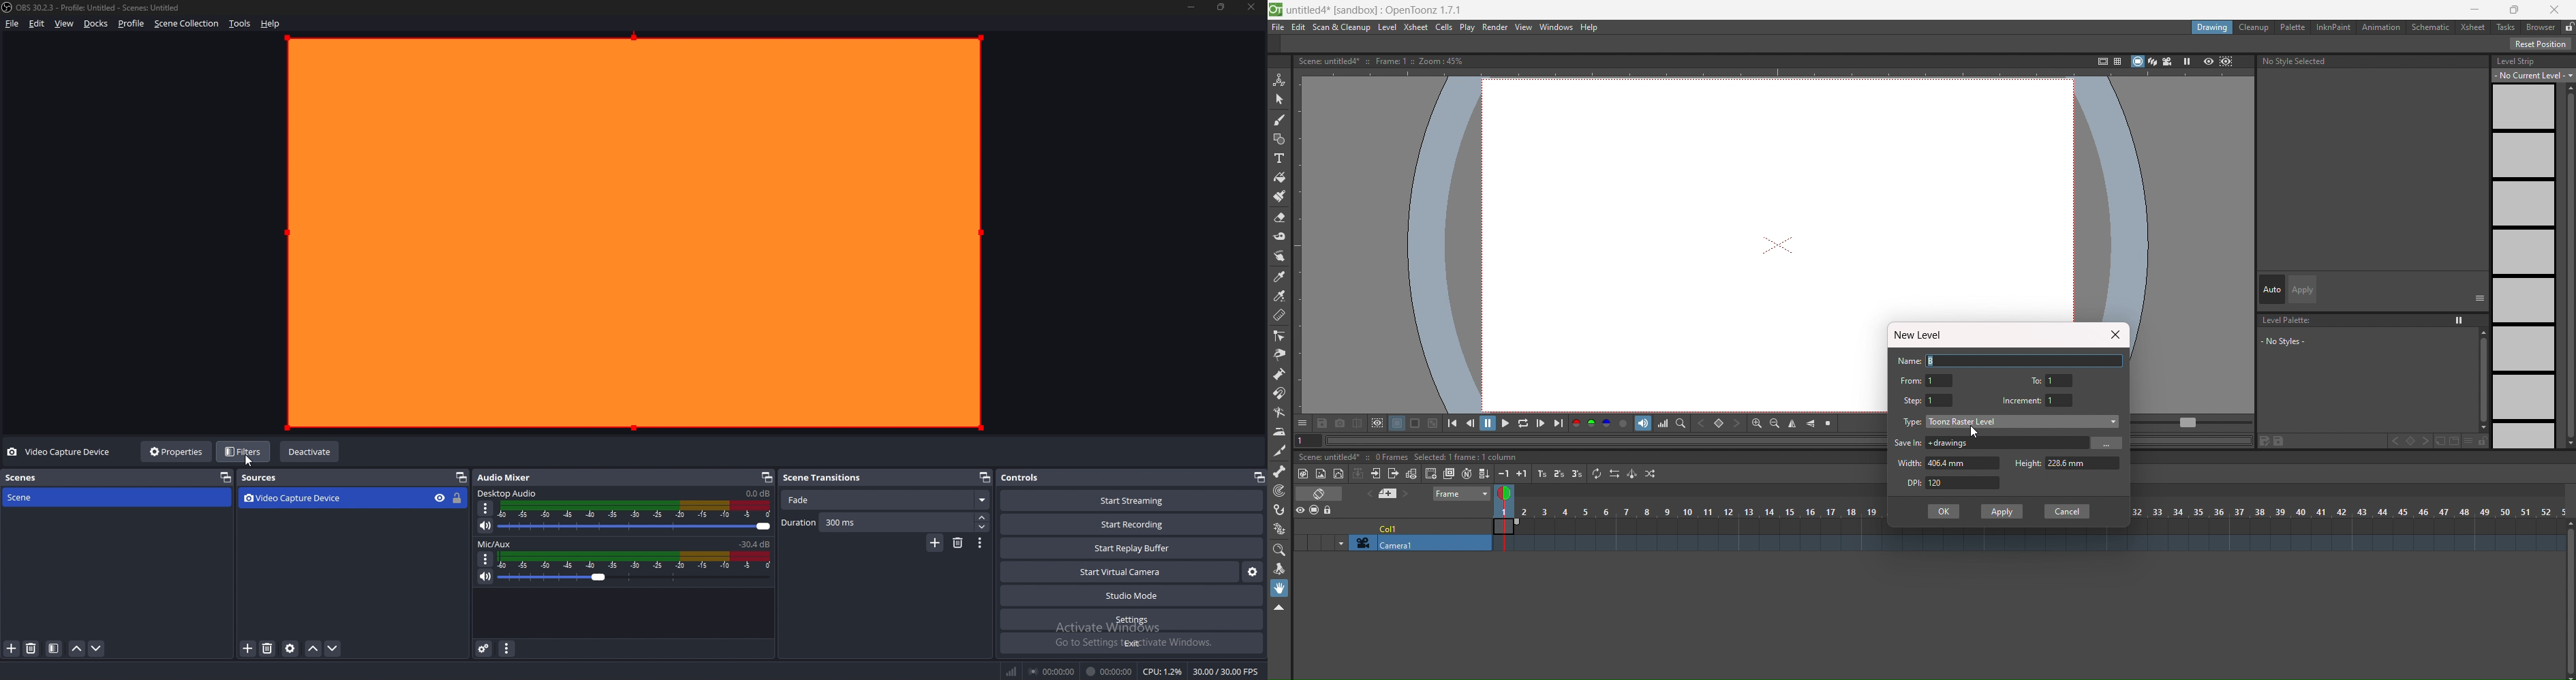 Image resolution: width=2576 pixels, height=700 pixels. I want to click on start virtual camera, so click(1121, 572).